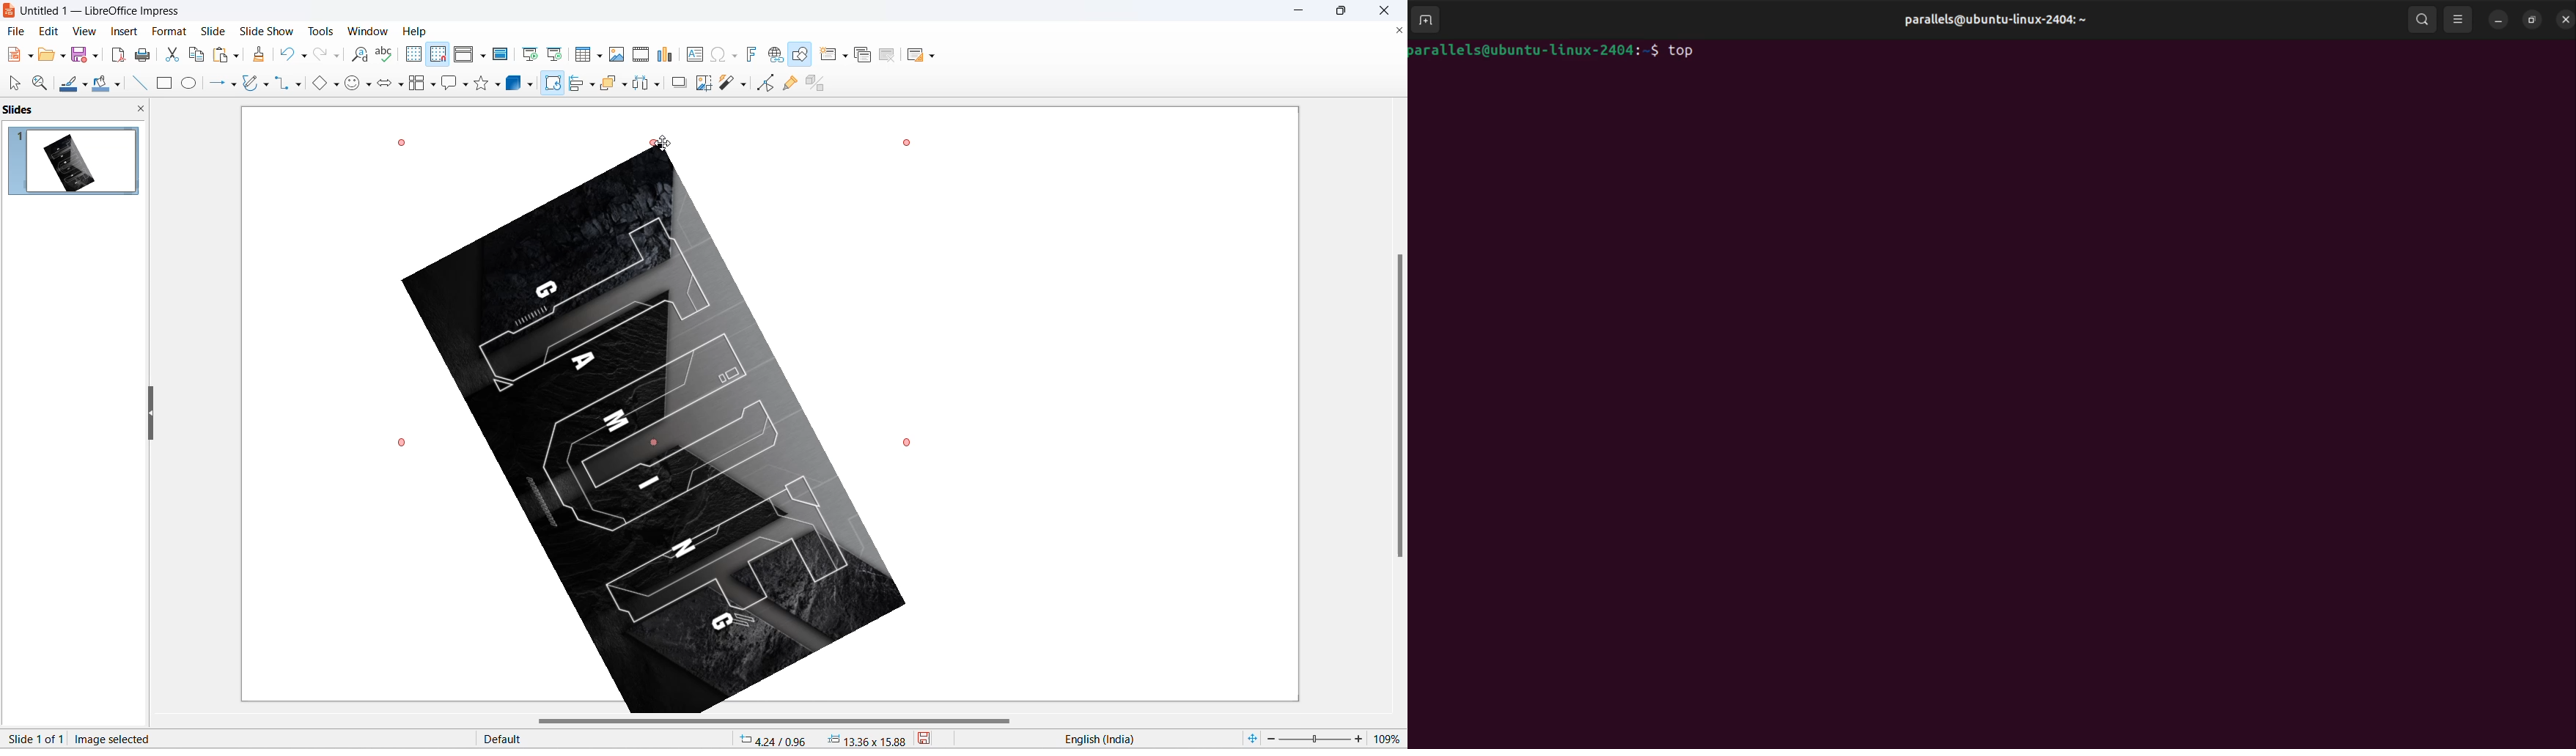 The image size is (2576, 756). I want to click on duplicate slide, so click(863, 56).